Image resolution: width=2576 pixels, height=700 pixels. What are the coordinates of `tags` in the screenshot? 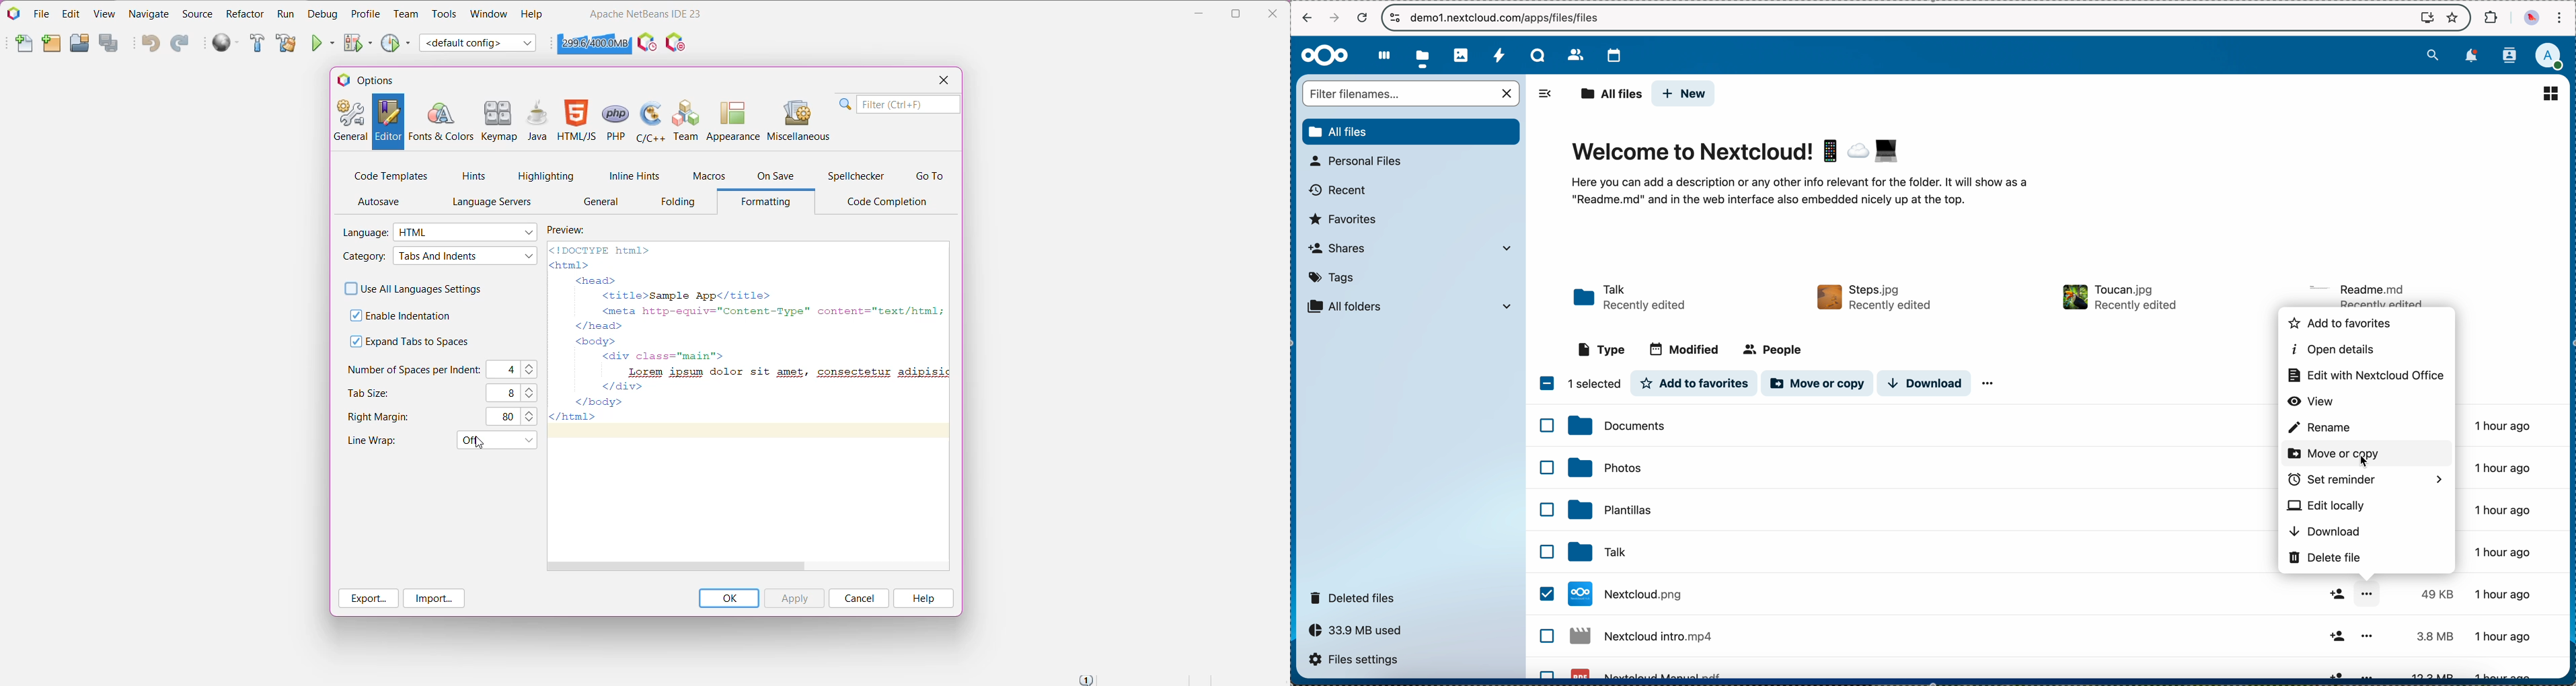 It's located at (1331, 279).